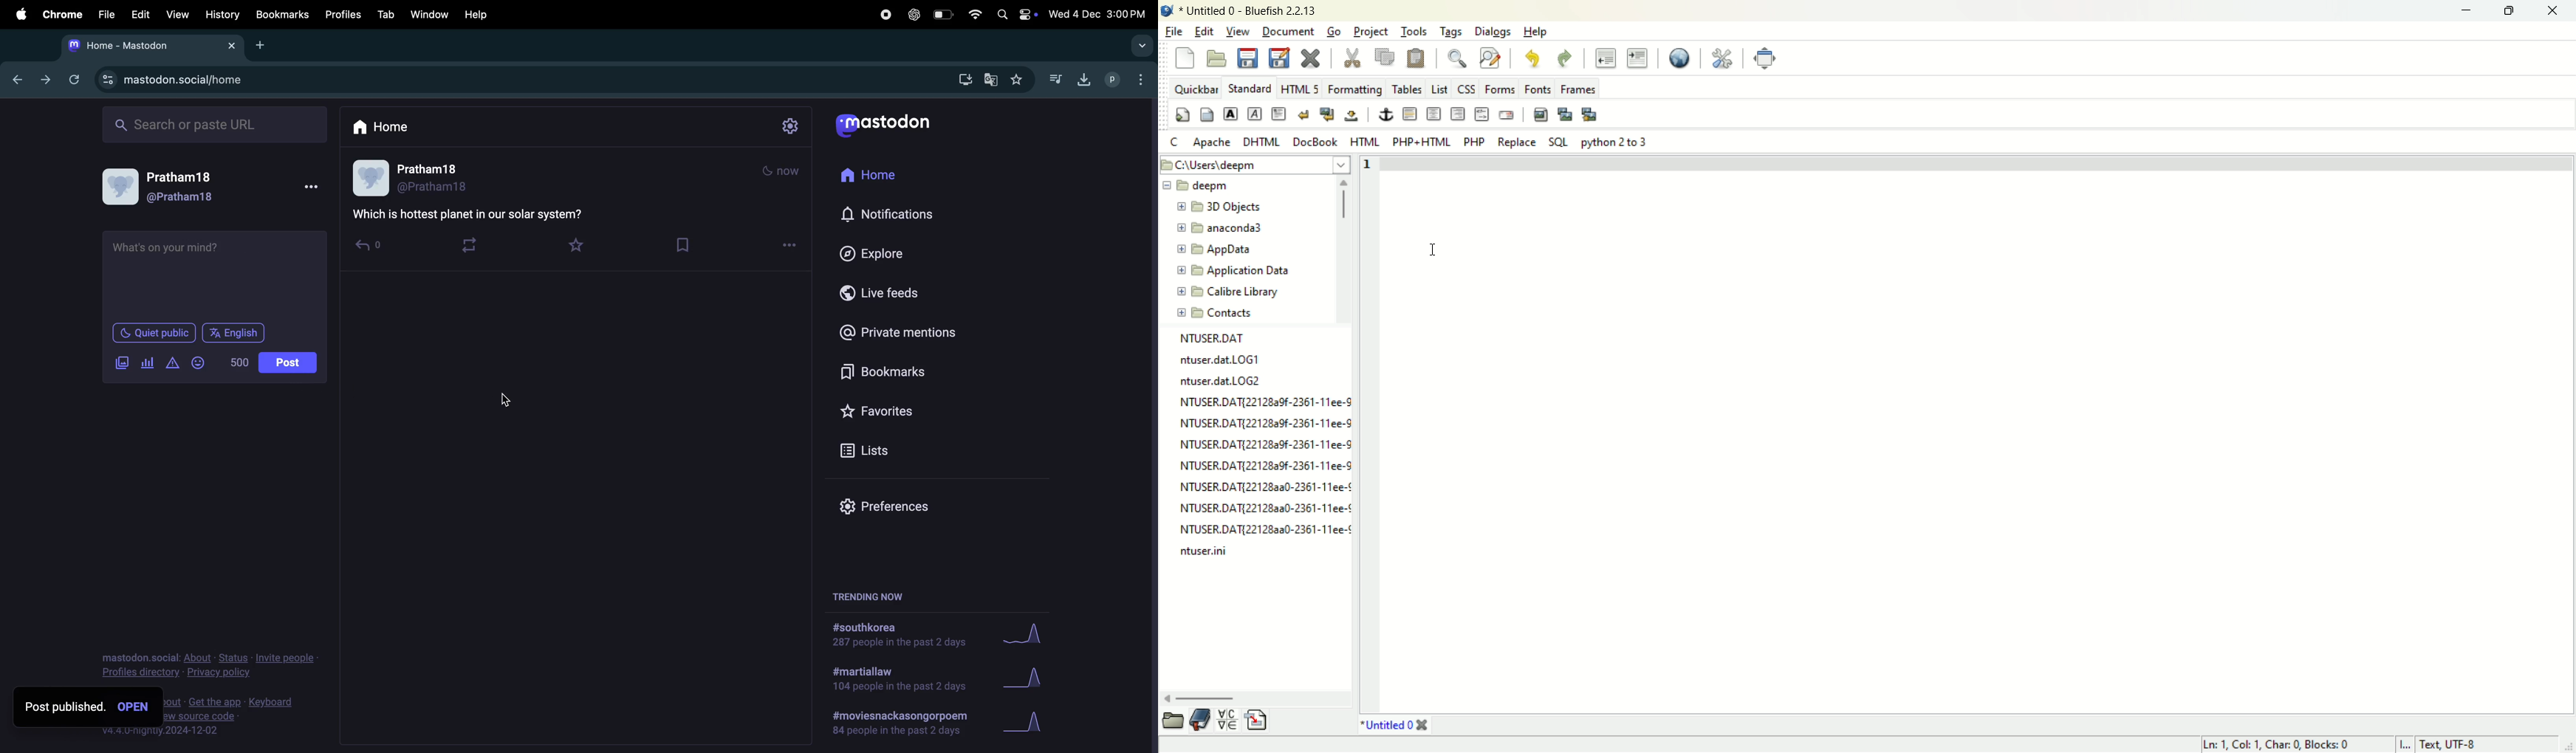 The width and height of the screenshot is (2576, 756). Describe the element at coordinates (1175, 142) in the screenshot. I see `c` at that location.